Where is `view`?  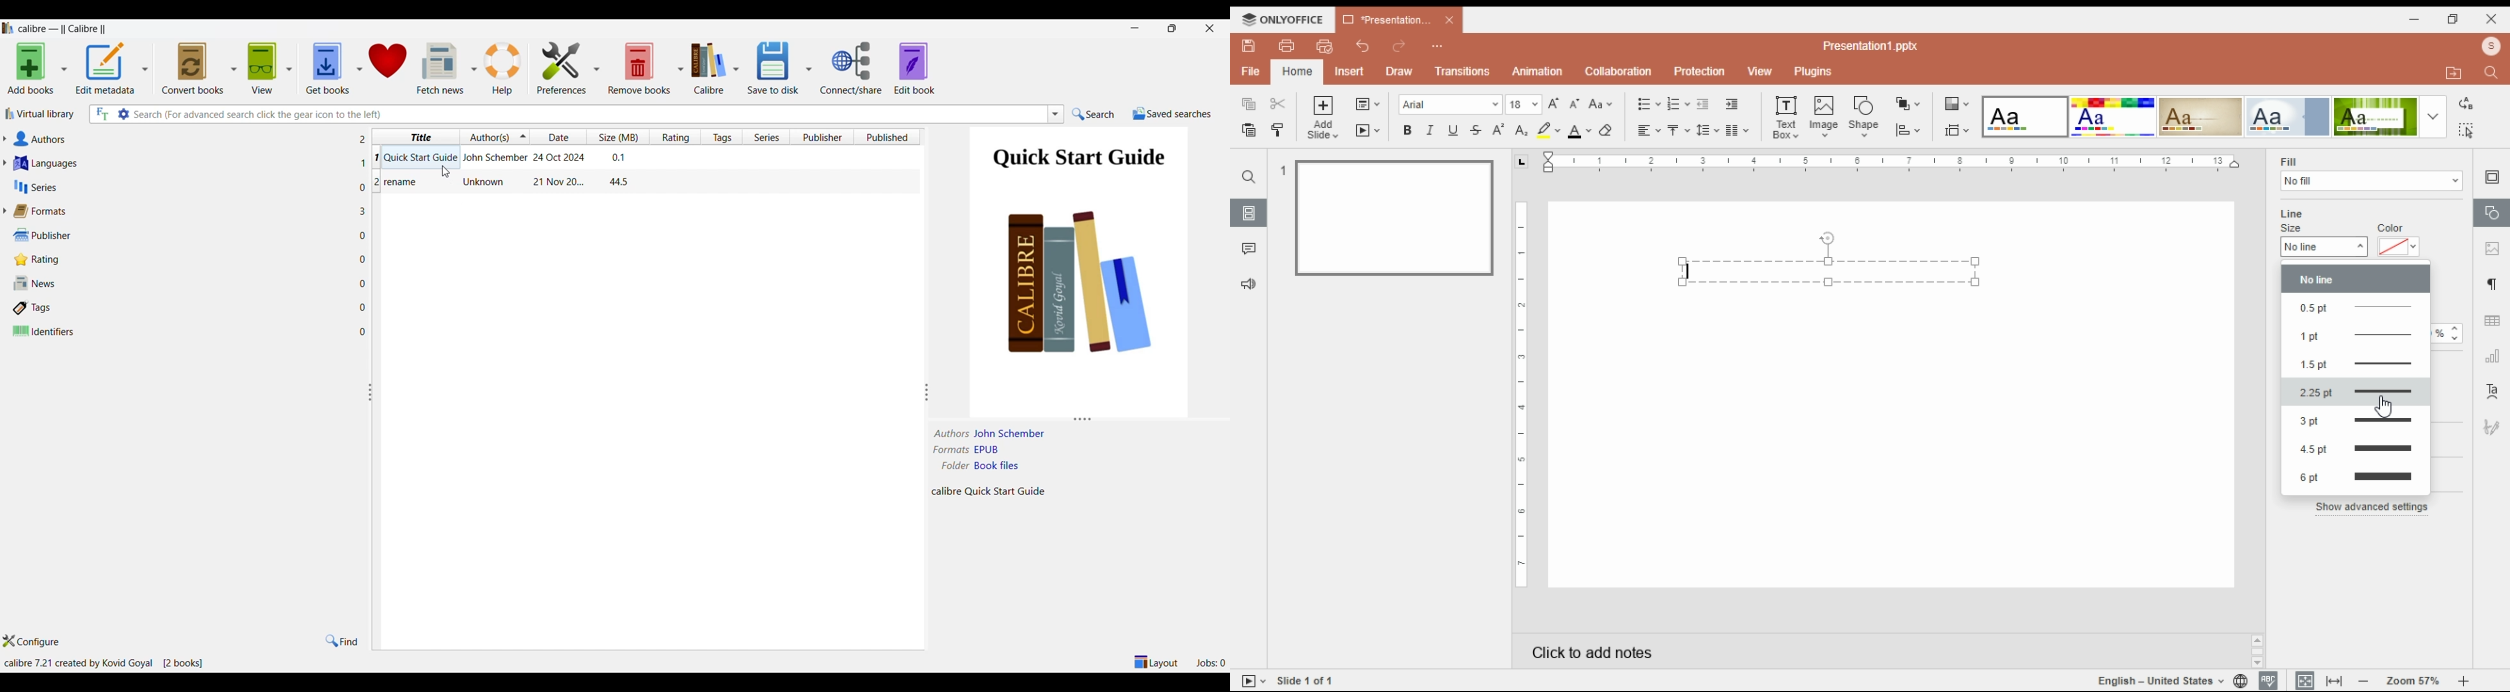 view is located at coordinates (1760, 71).